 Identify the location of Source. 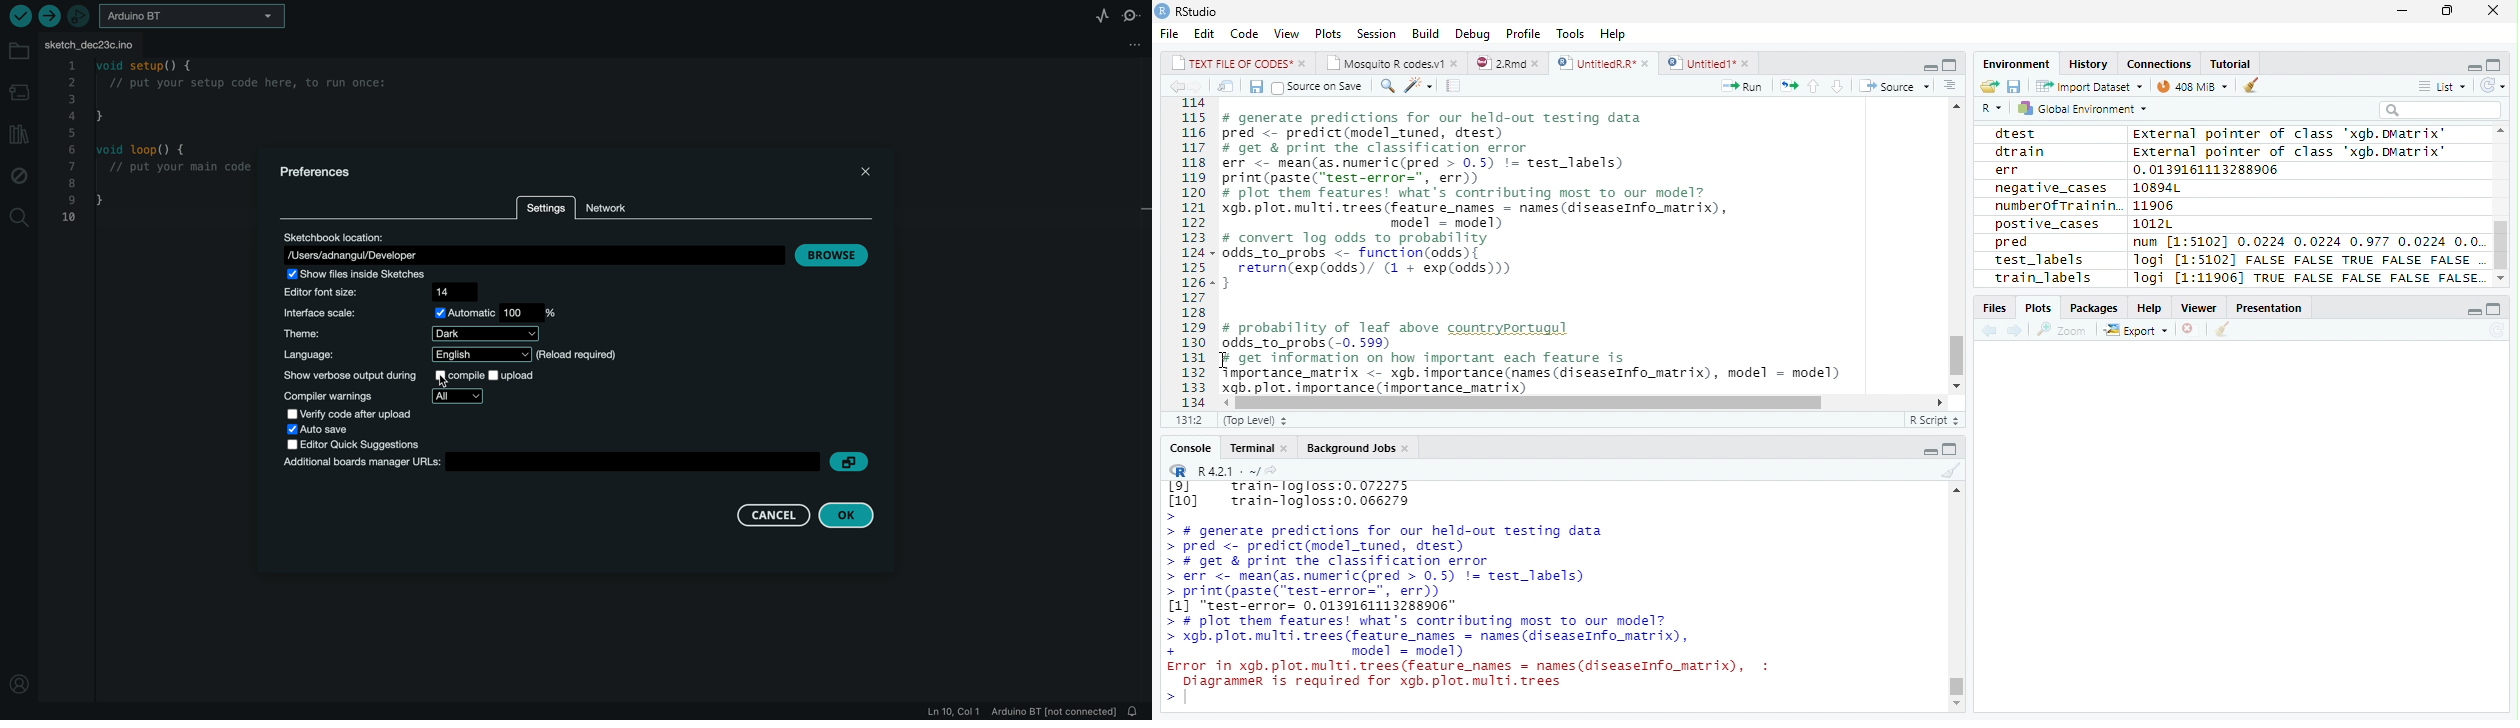
(1893, 85).